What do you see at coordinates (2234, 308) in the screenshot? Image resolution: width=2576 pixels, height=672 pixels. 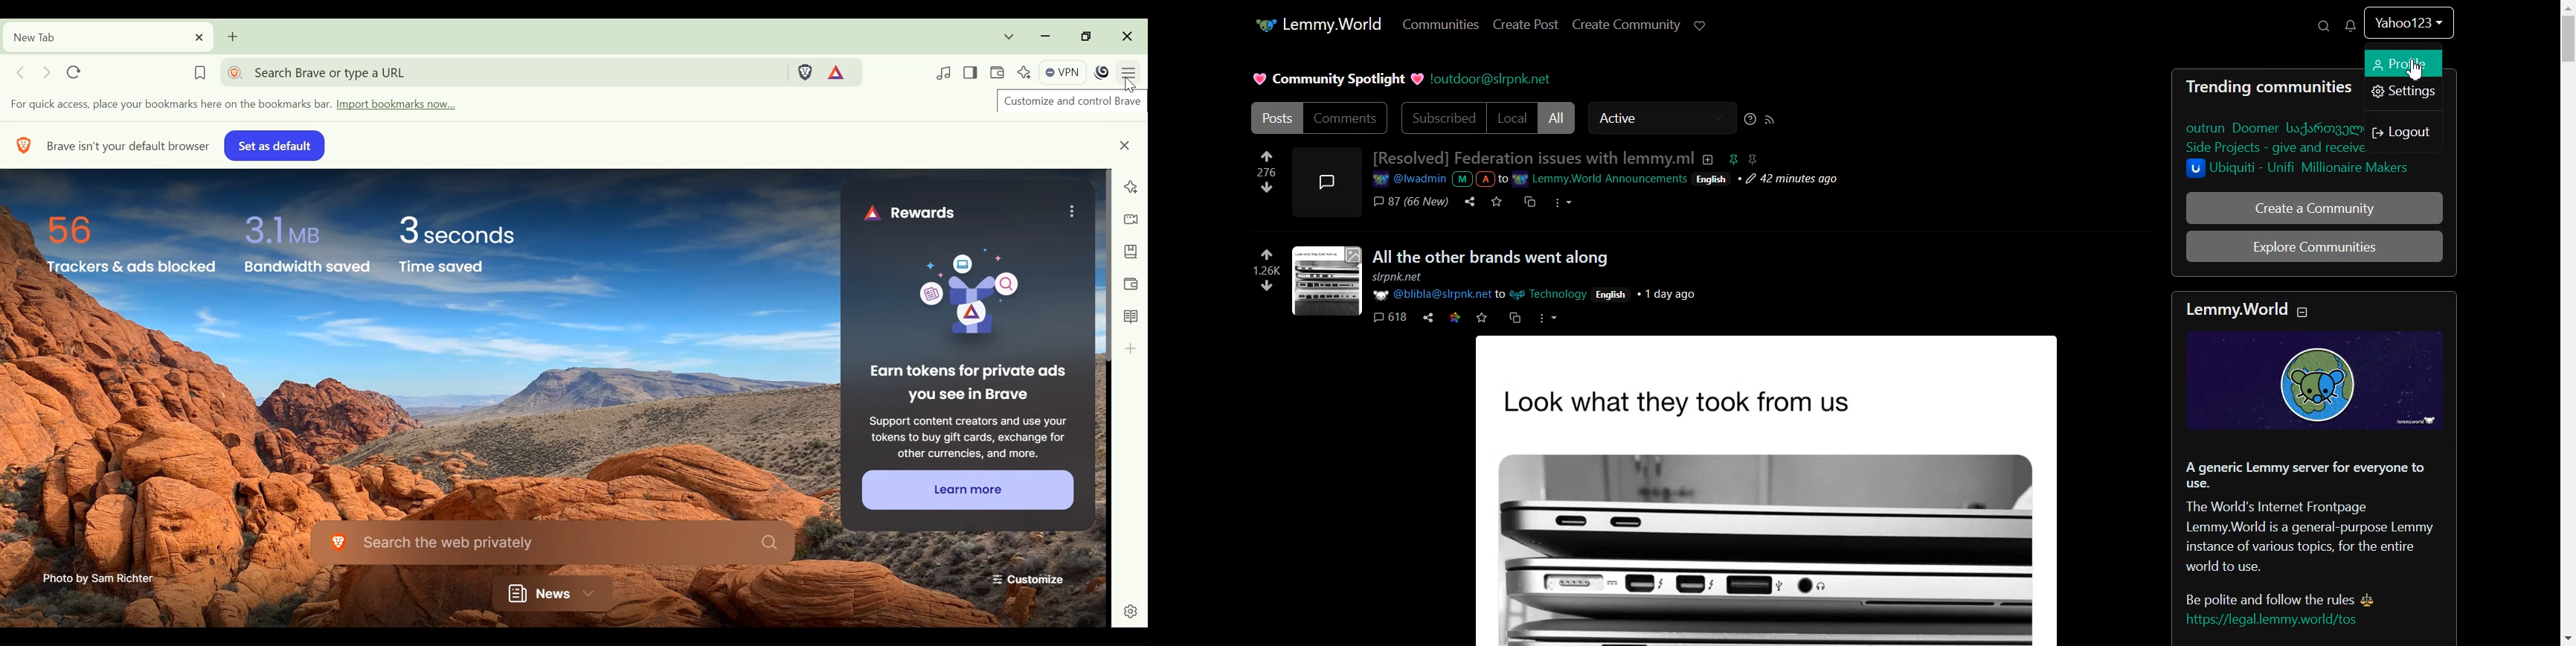 I see `lemmy.world` at bounding box center [2234, 308].